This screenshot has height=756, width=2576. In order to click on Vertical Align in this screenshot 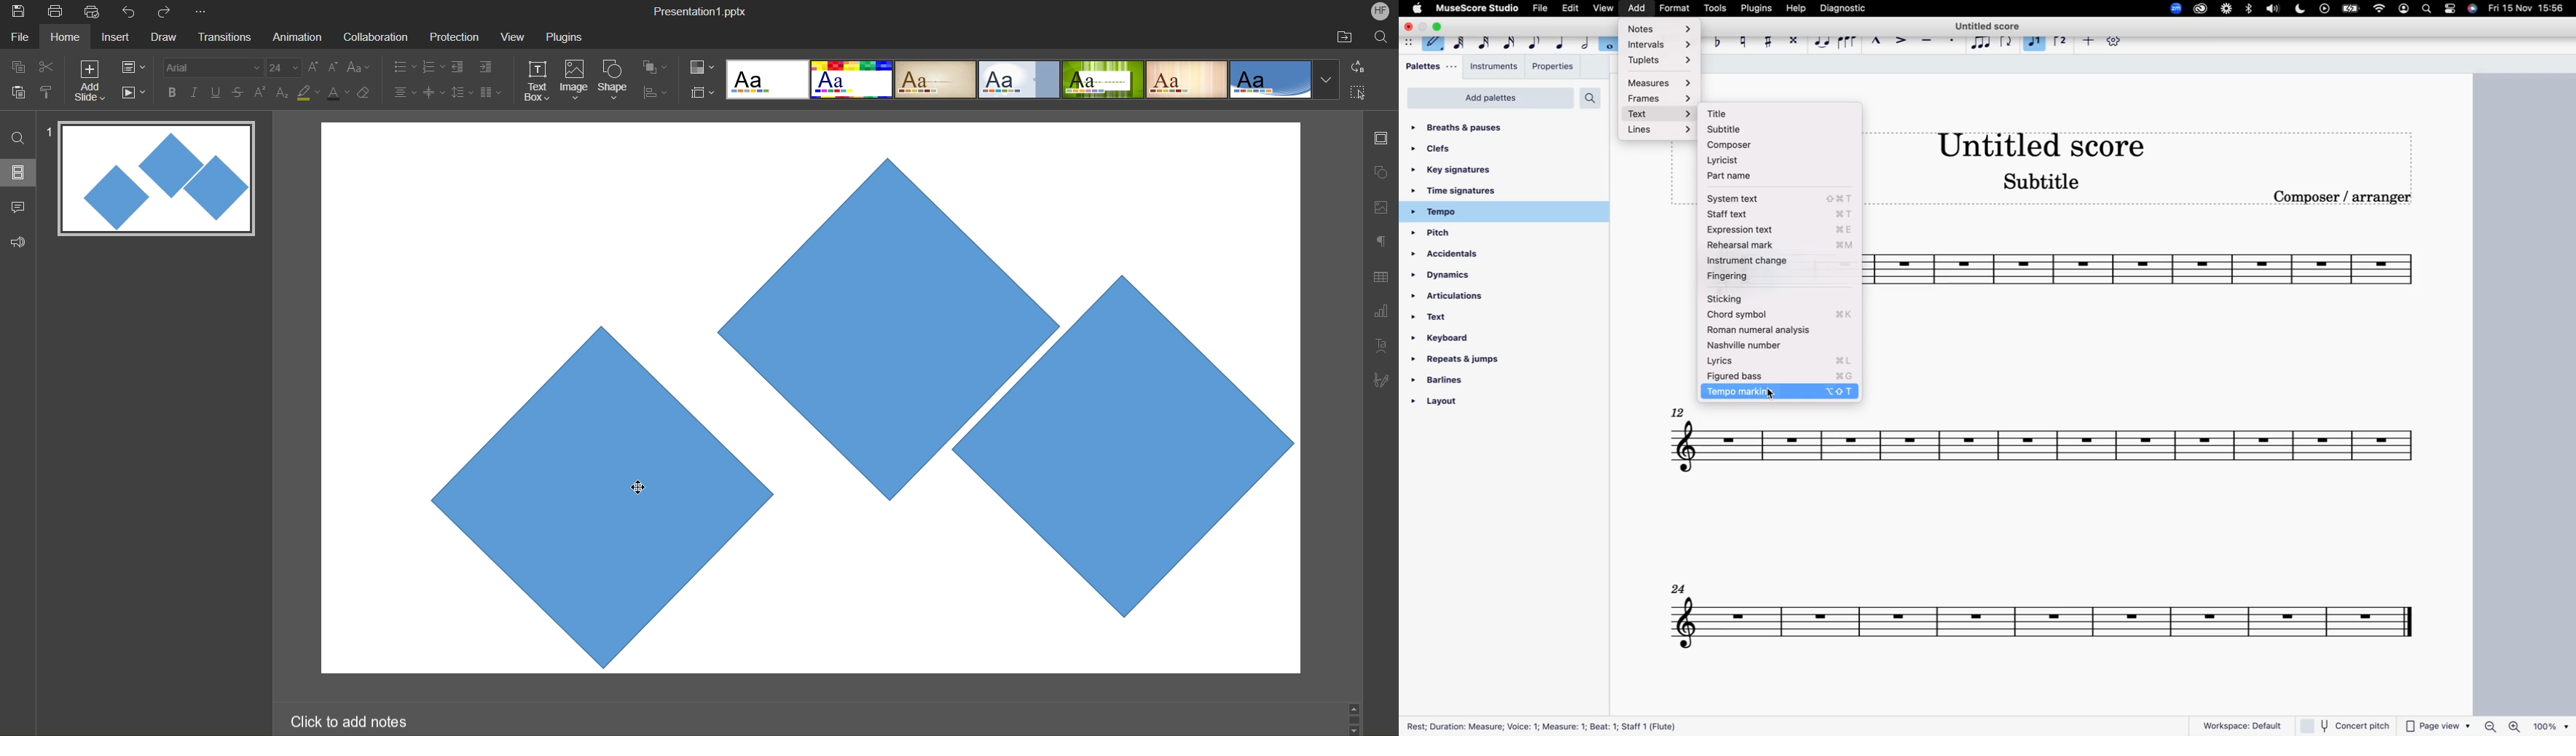, I will do `click(435, 92)`.